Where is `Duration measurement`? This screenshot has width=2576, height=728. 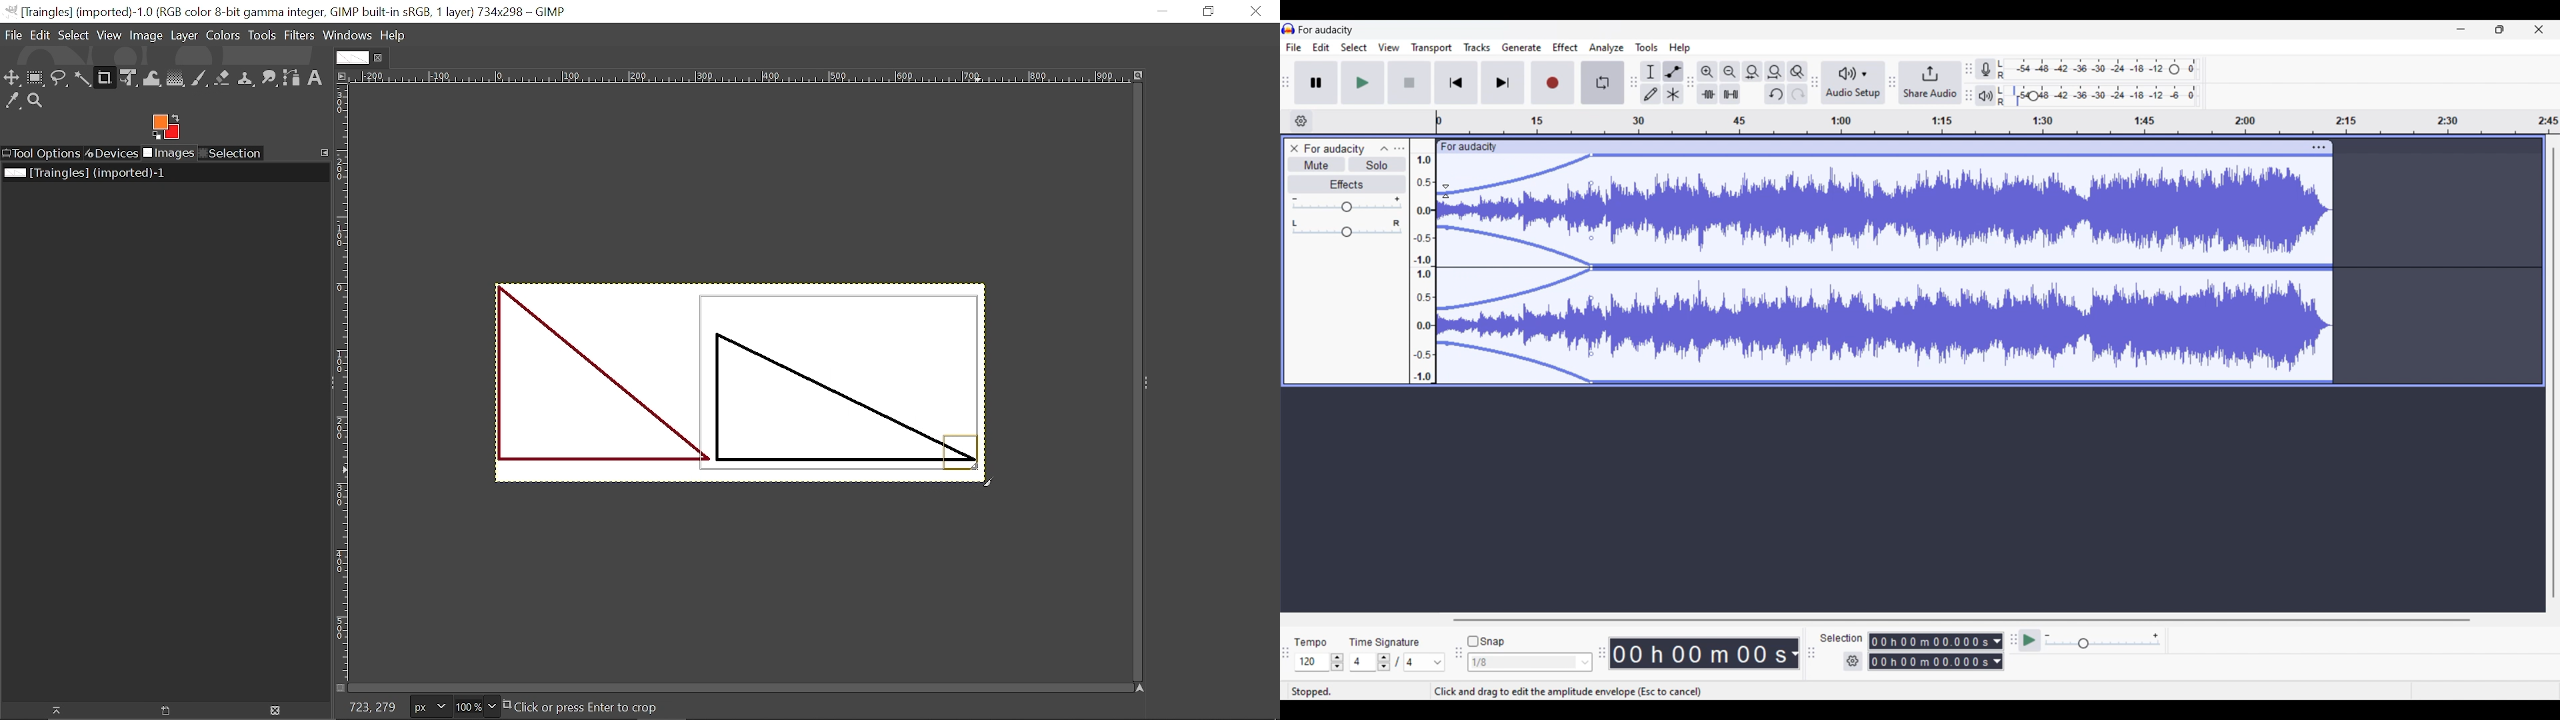
Duration measurement is located at coordinates (1998, 651).